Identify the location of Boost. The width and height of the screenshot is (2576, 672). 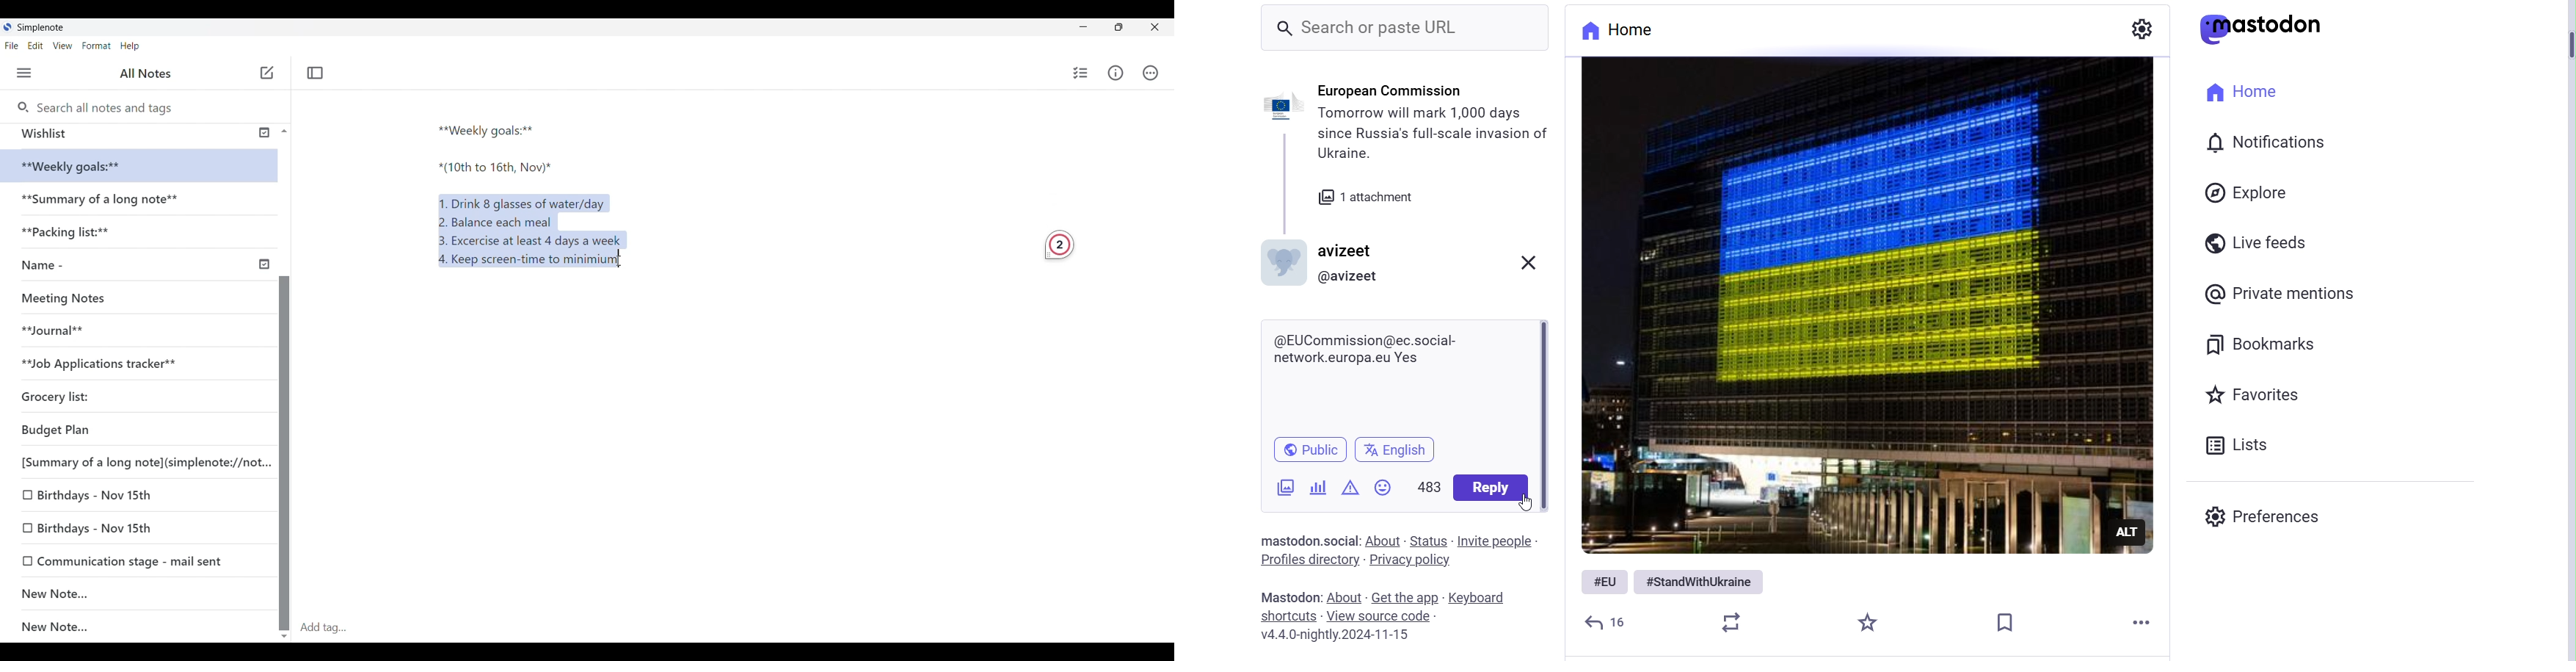
(1736, 622).